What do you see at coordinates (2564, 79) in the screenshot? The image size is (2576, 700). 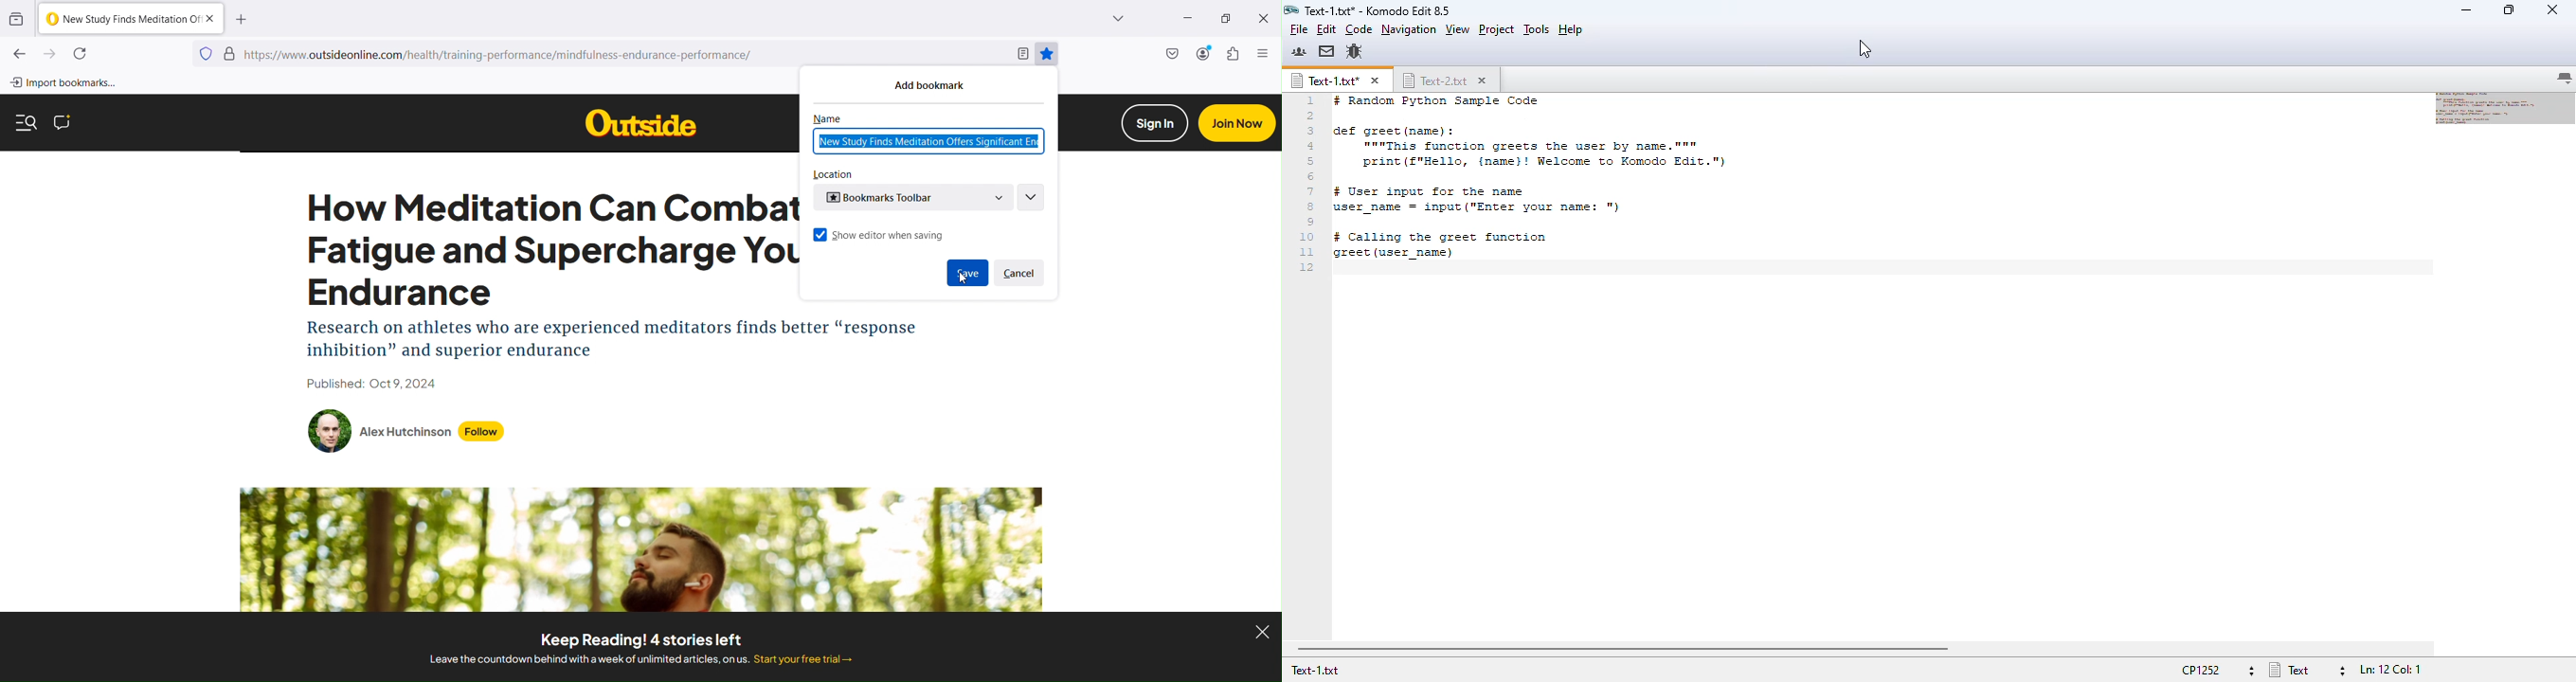 I see `list all tabs` at bounding box center [2564, 79].